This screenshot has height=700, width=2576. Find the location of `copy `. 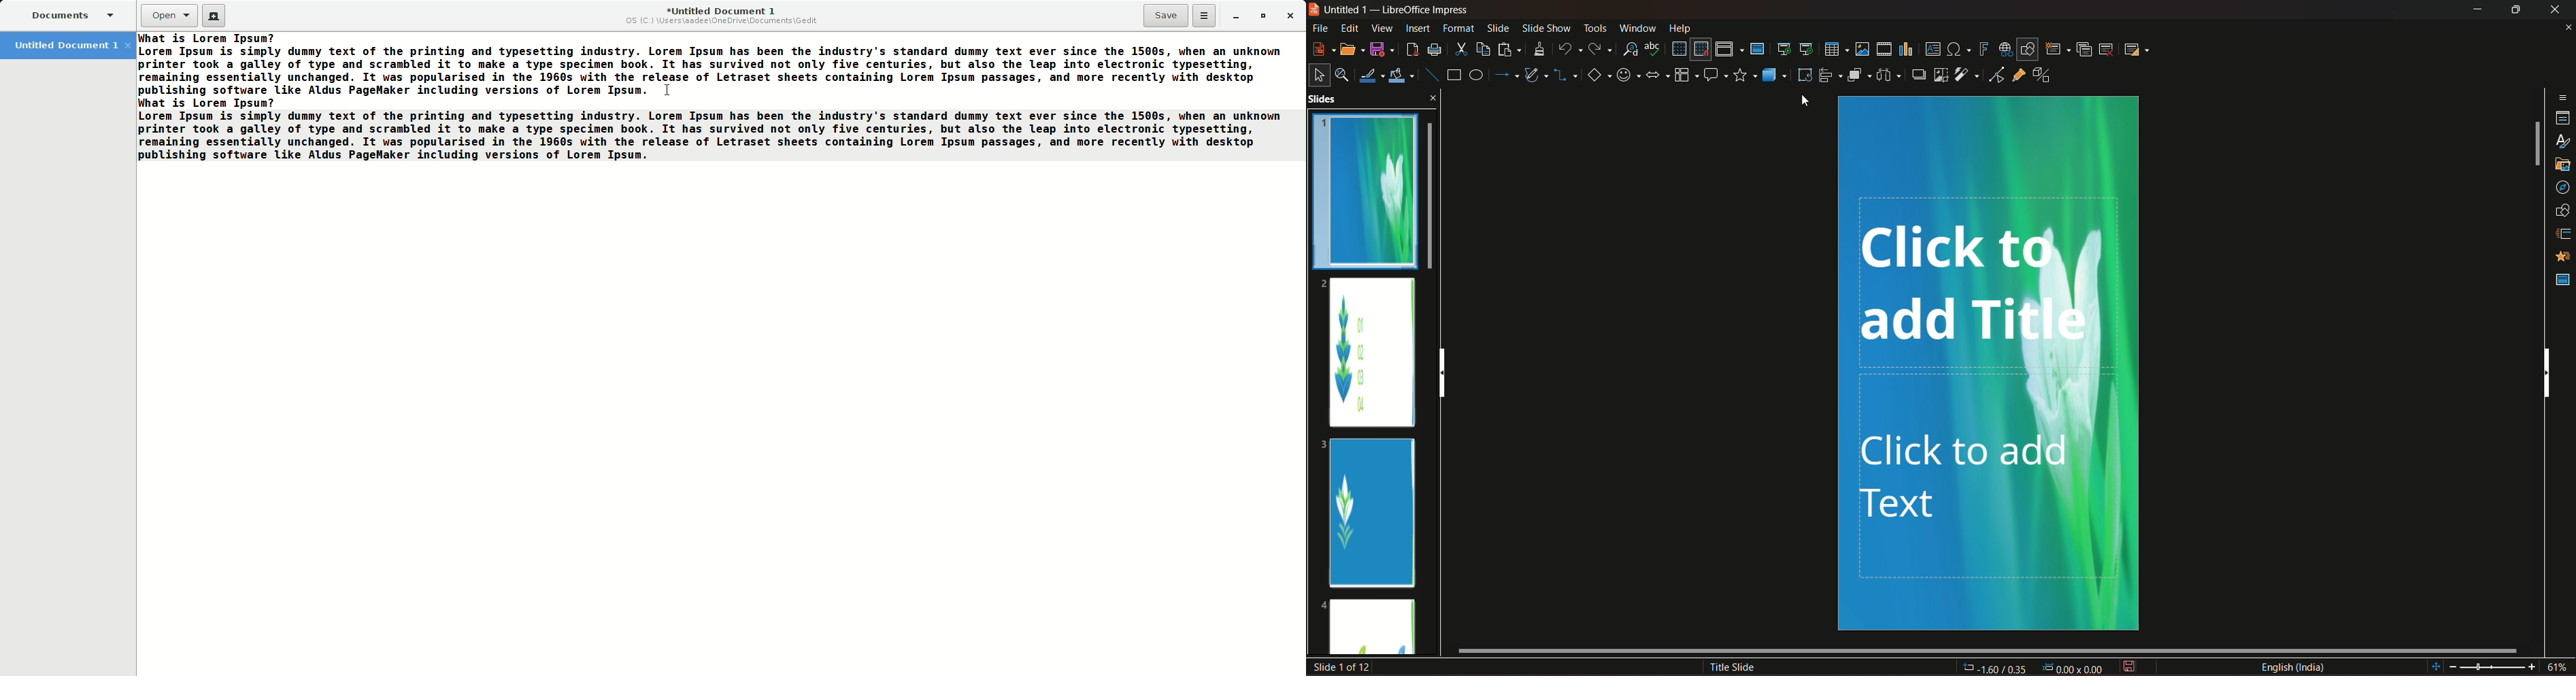

copy  is located at coordinates (1482, 48).